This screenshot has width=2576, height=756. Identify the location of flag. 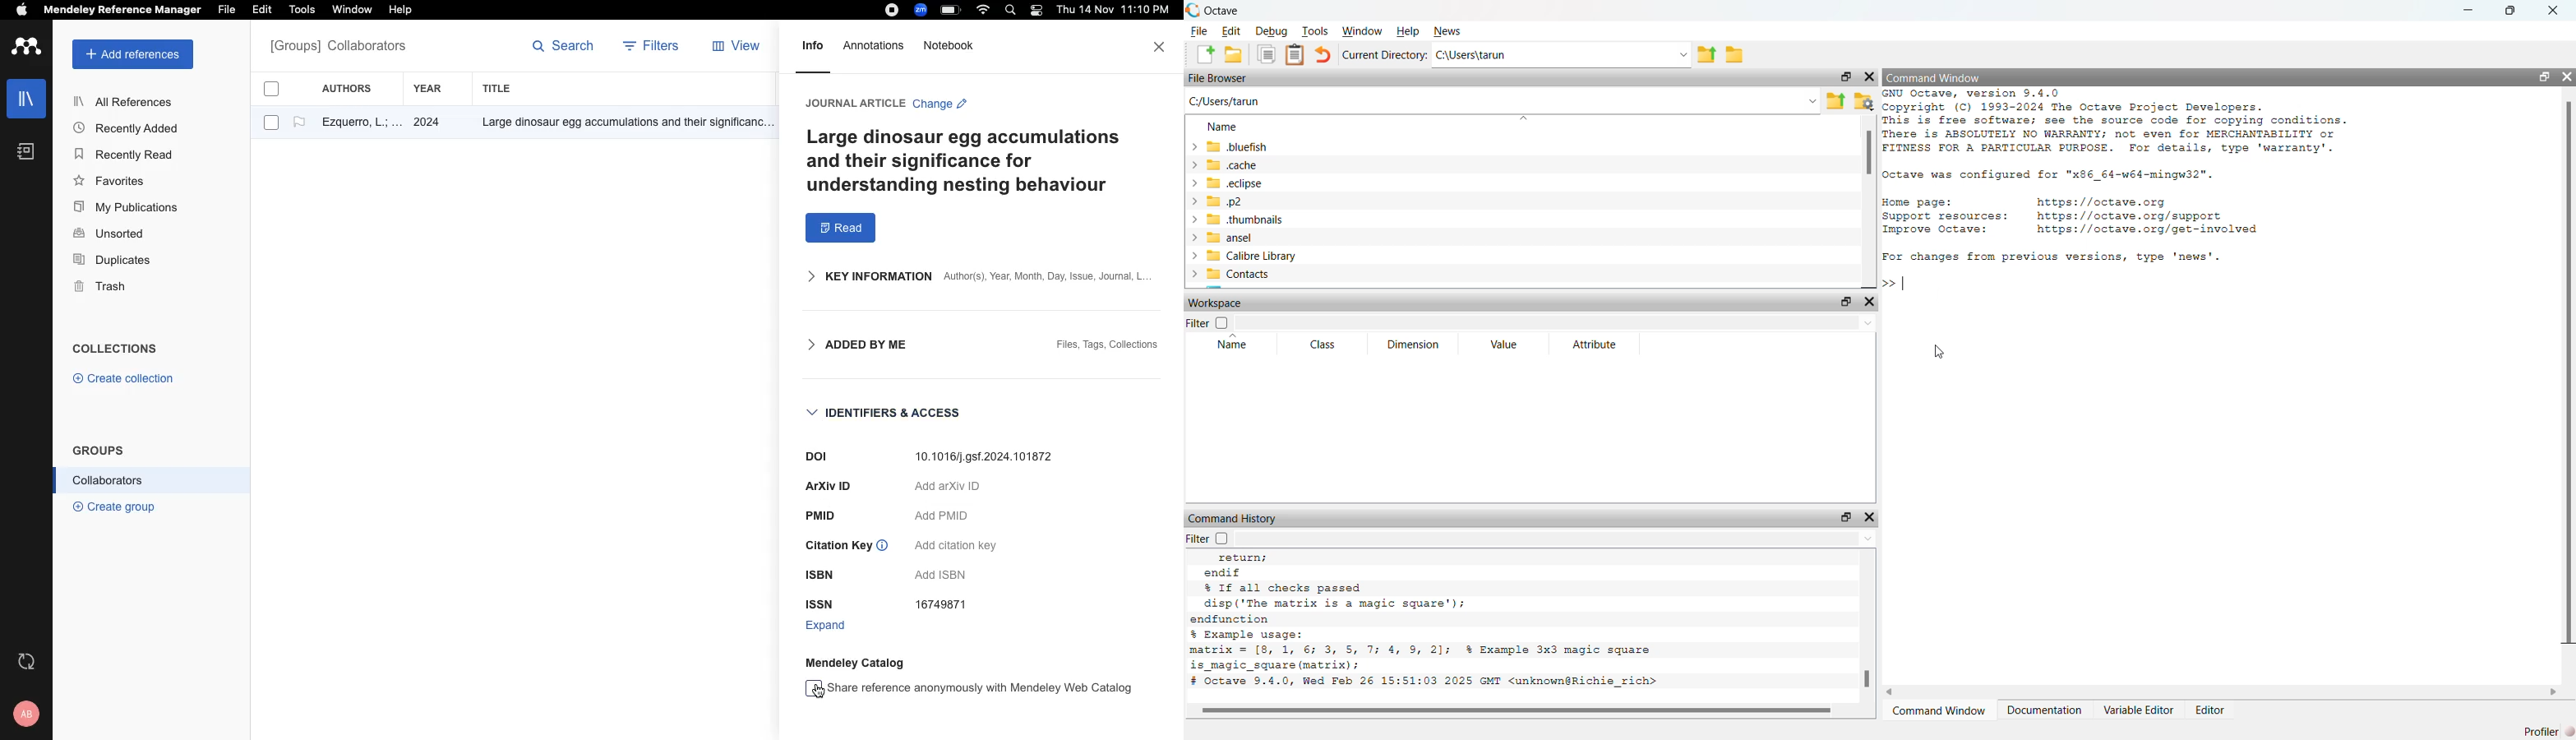
(299, 123).